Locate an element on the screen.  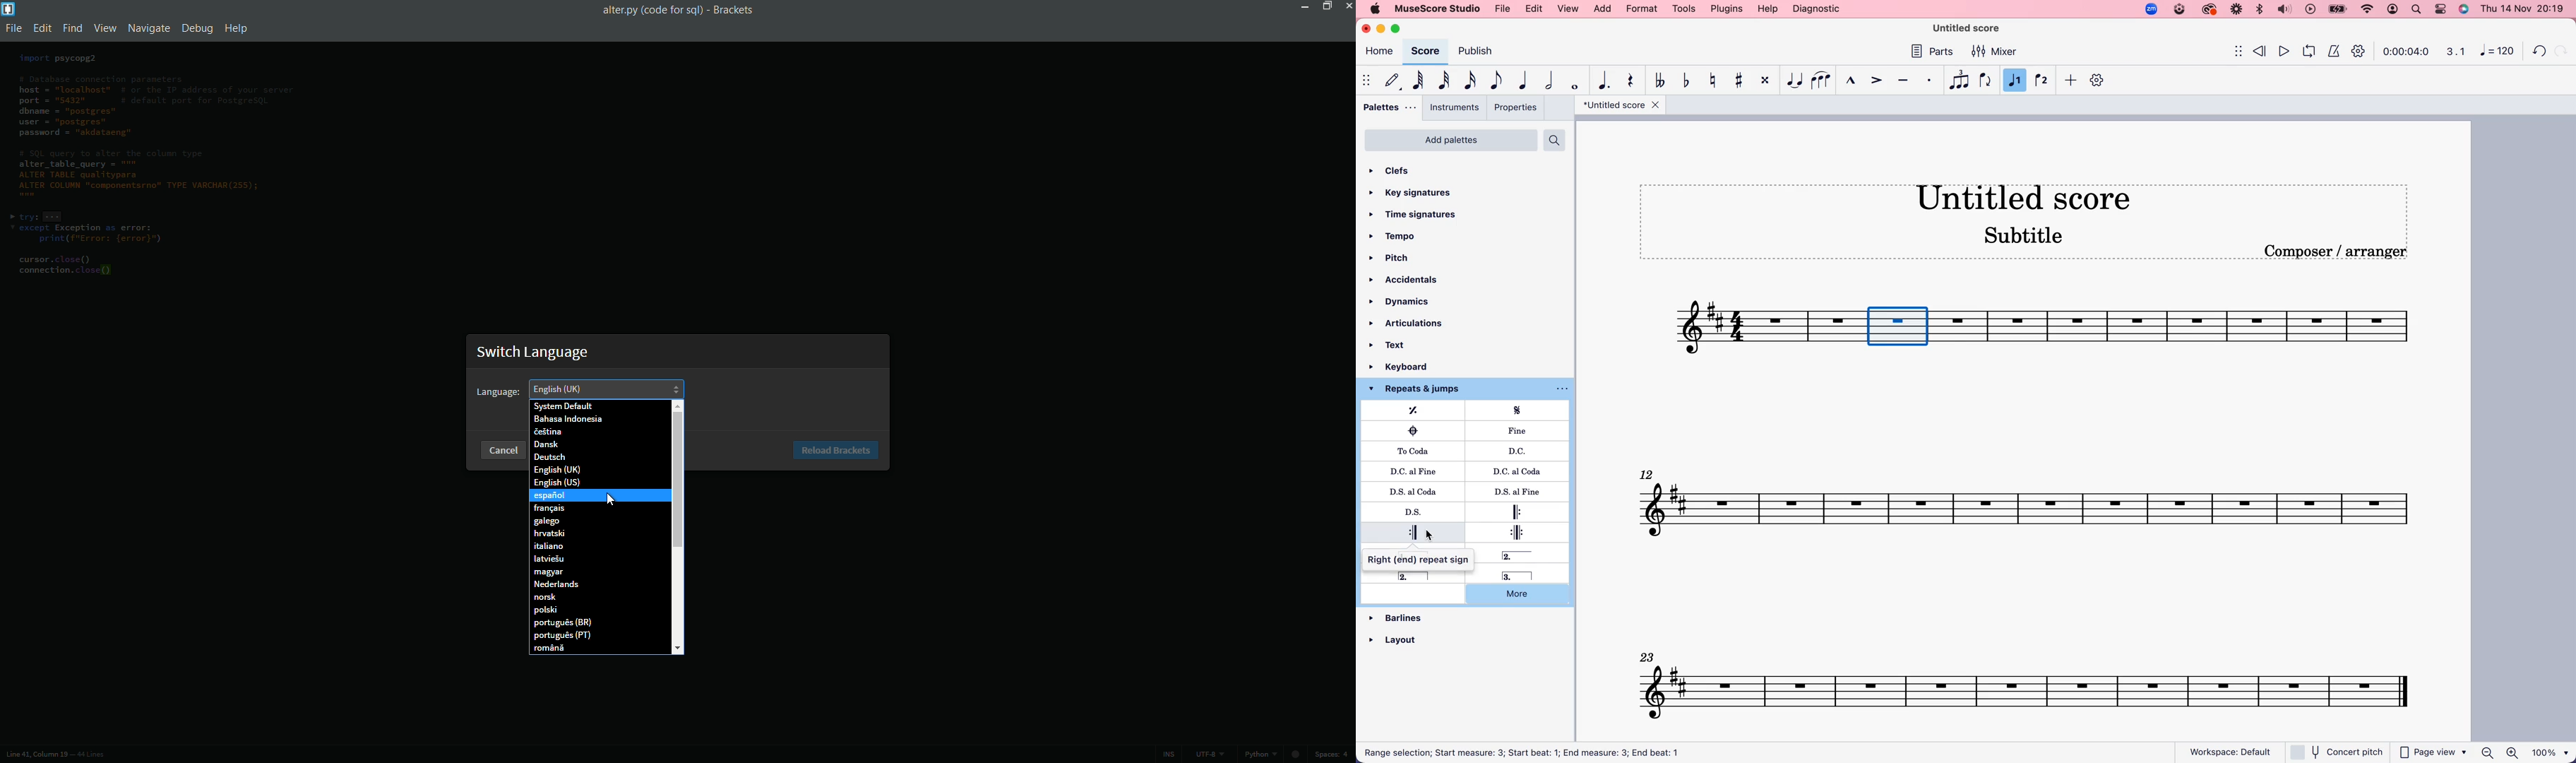
Nederlands is located at coordinates (601, 583).